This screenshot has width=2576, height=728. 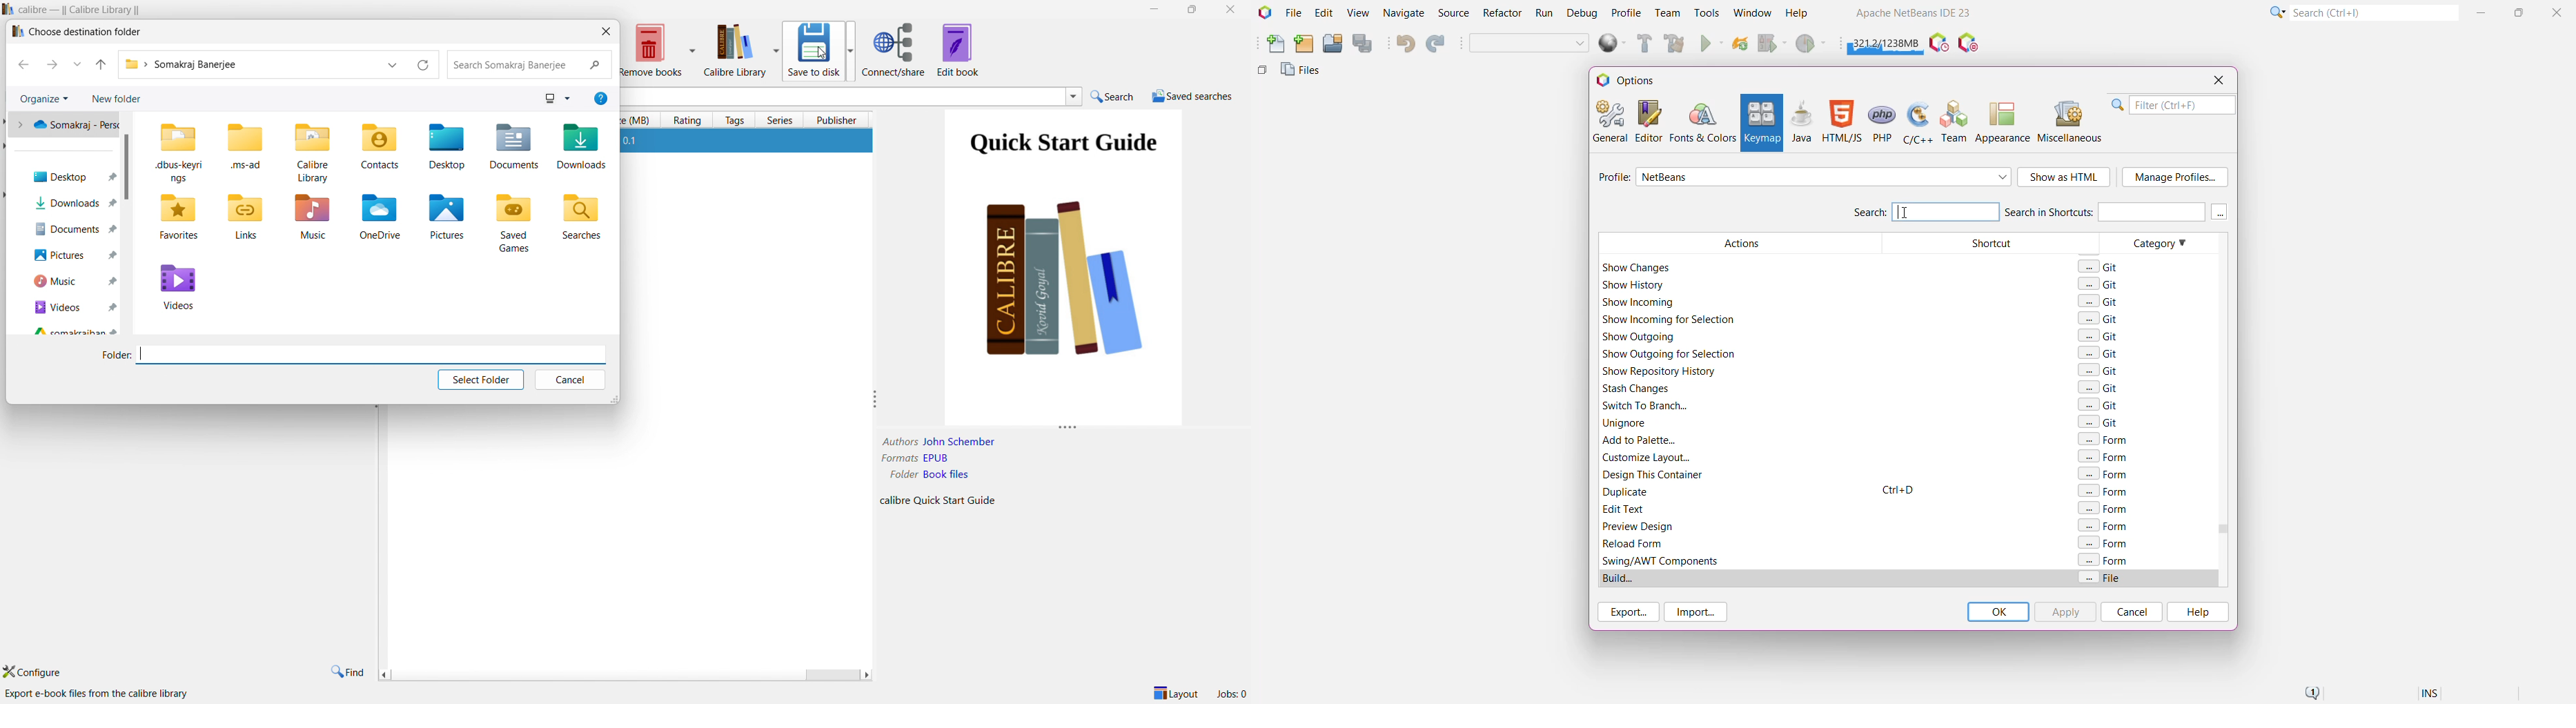 I want to click on Documents, so click(x=72, y=230).